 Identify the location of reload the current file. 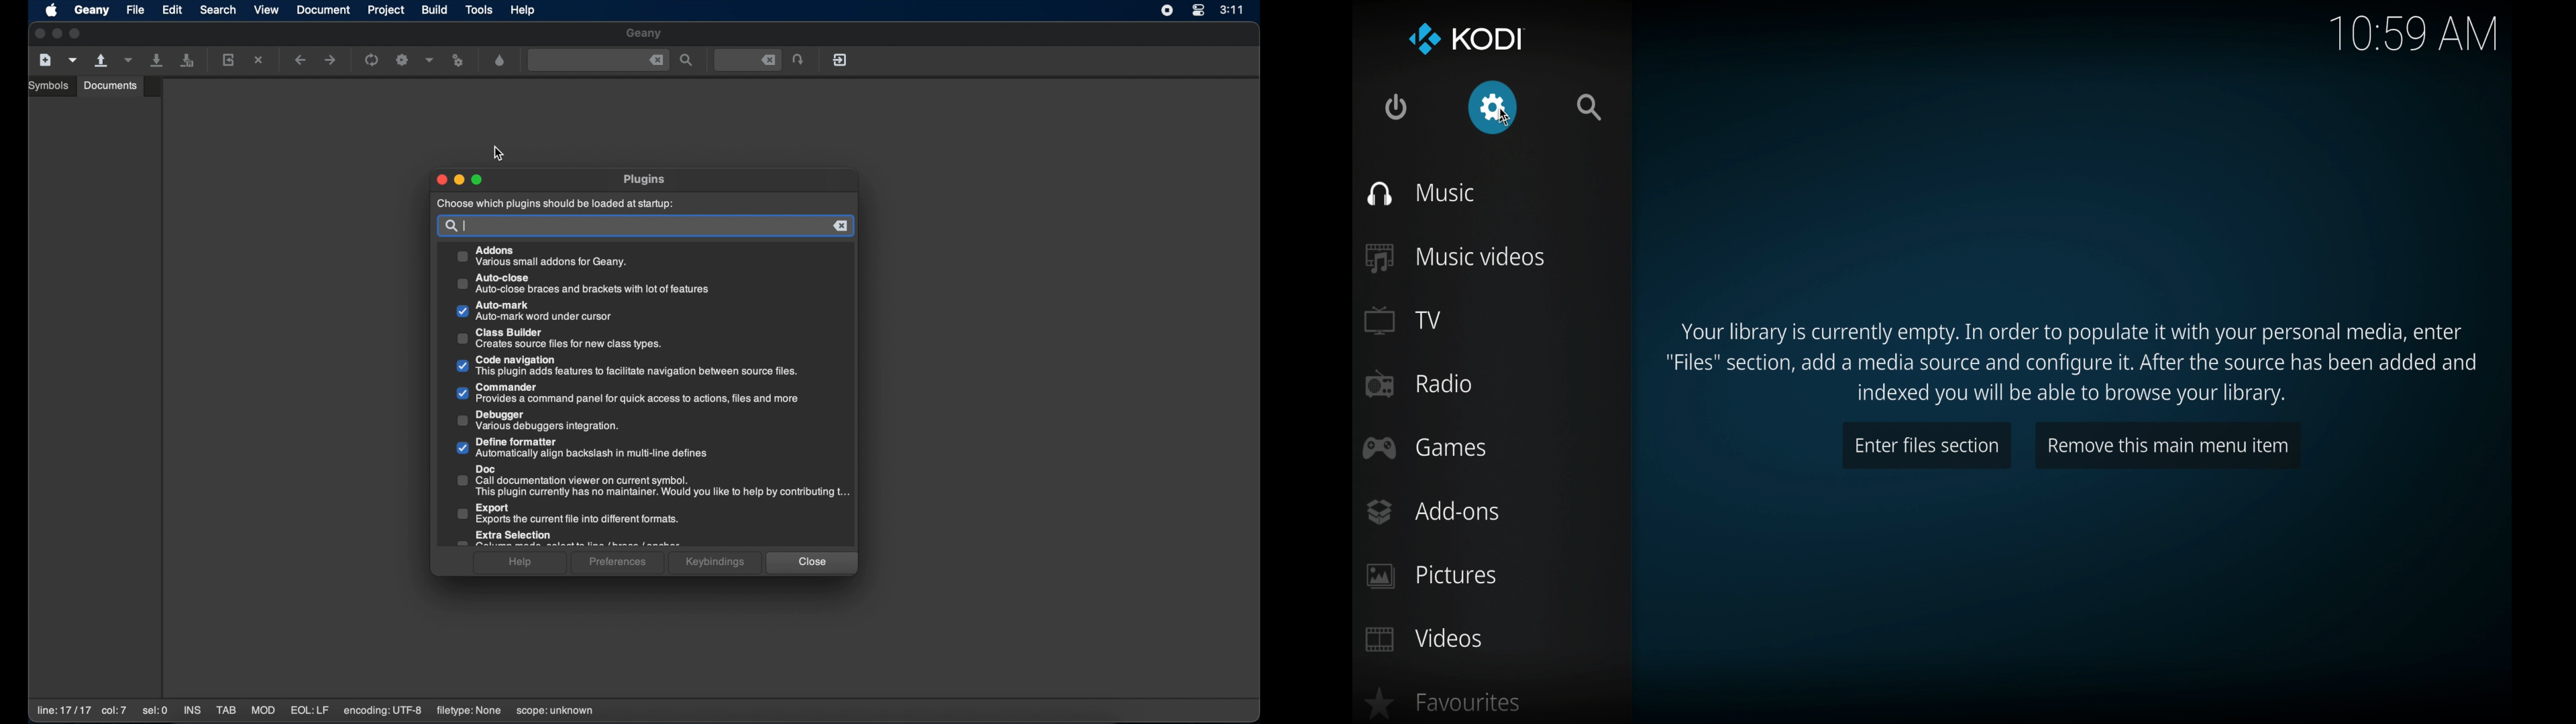
(229, 60).